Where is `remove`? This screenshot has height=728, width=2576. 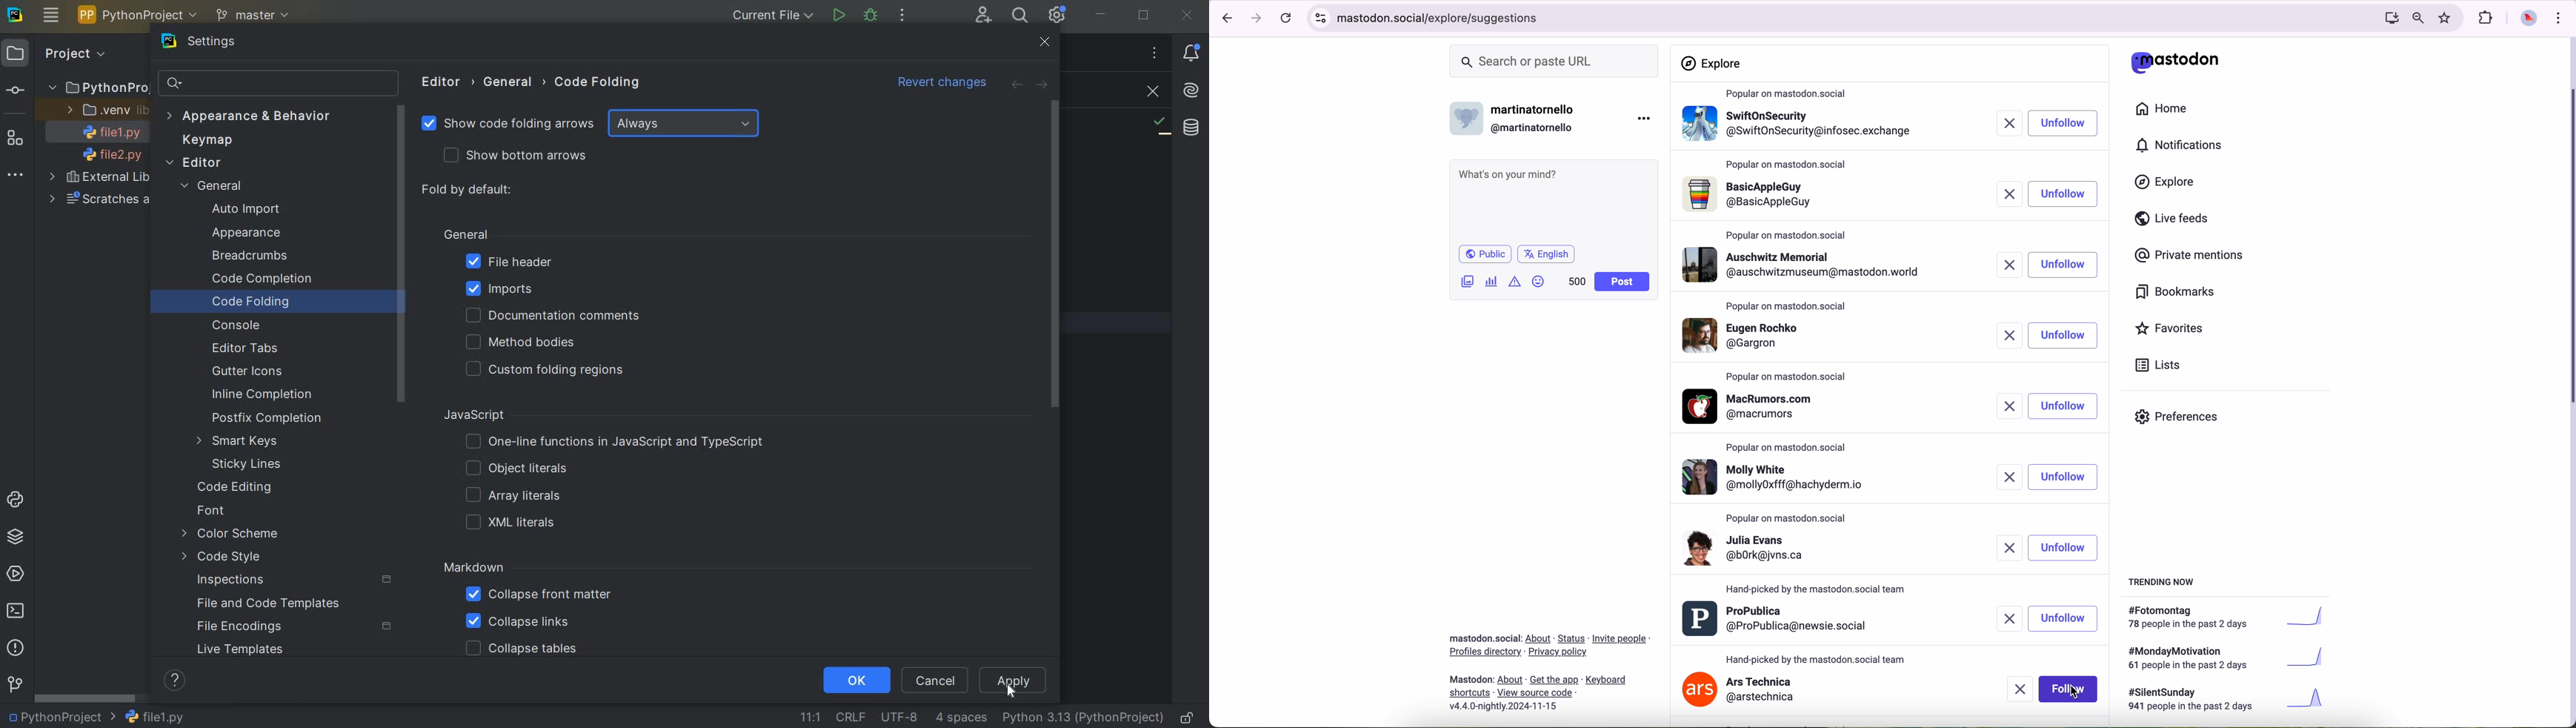
remove is located at coordinates (2003, 548).